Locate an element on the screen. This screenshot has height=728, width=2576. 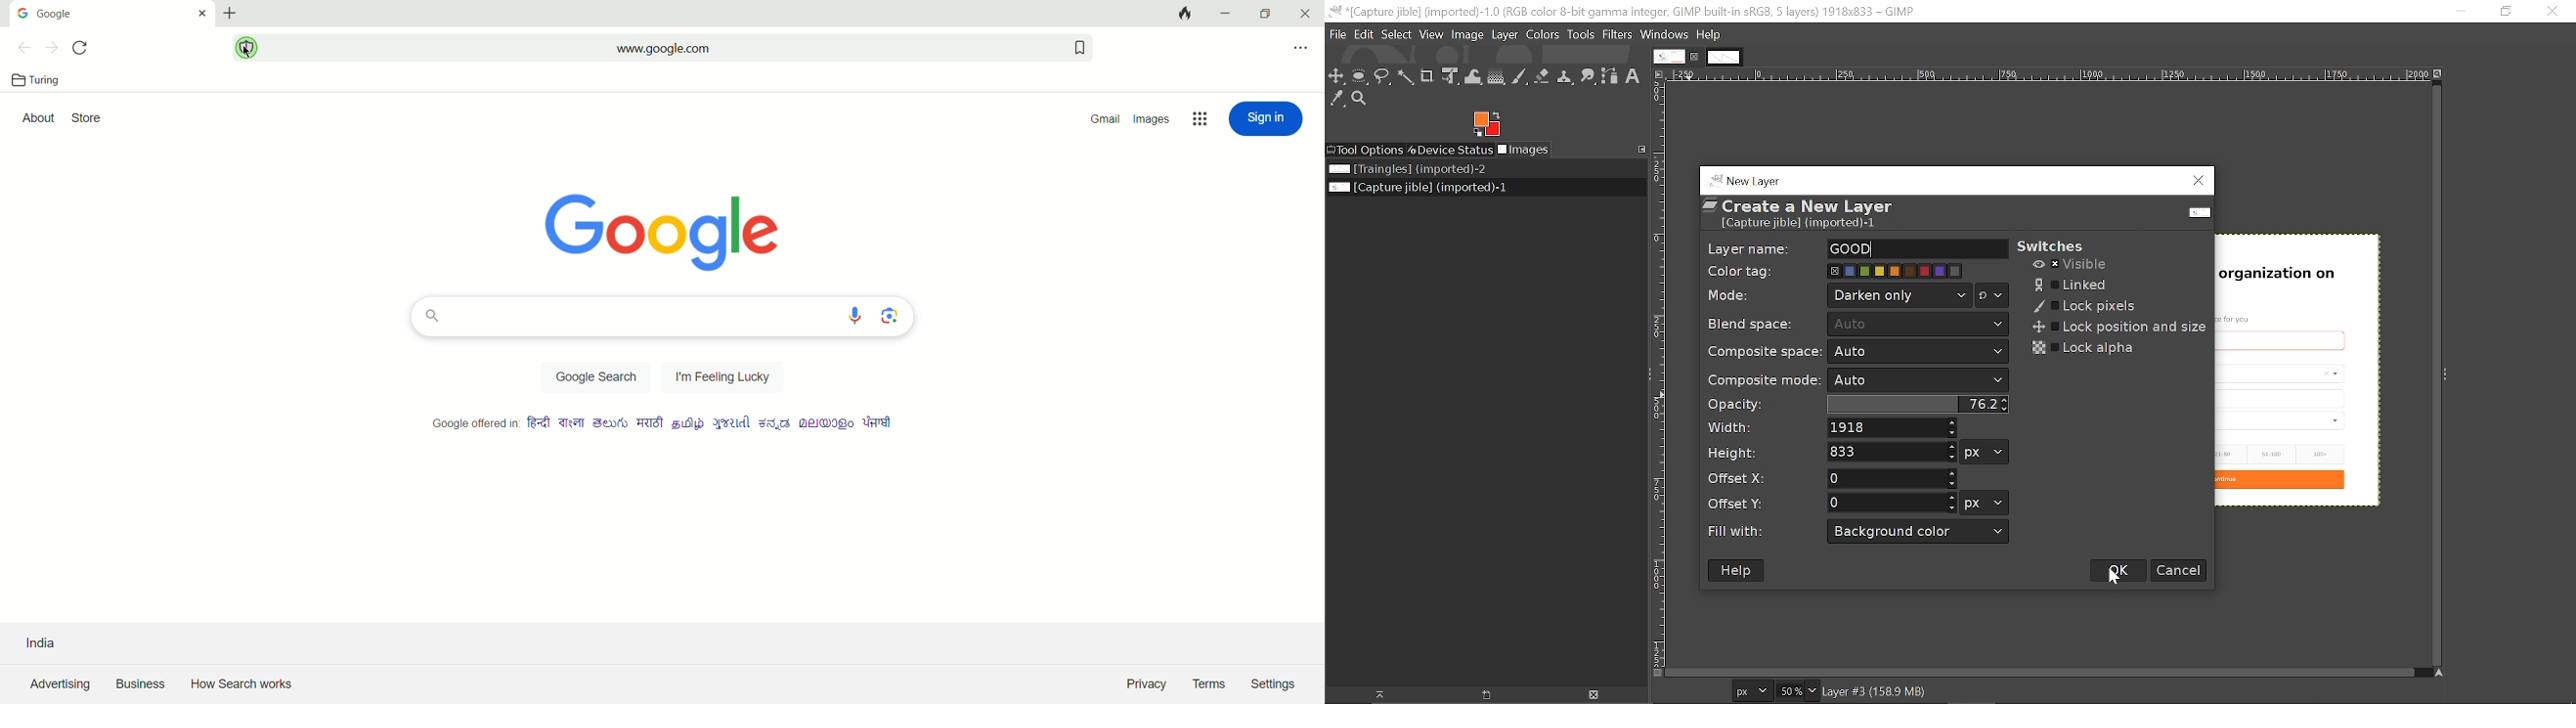
Current image info is located at coordinates (1876, 692).